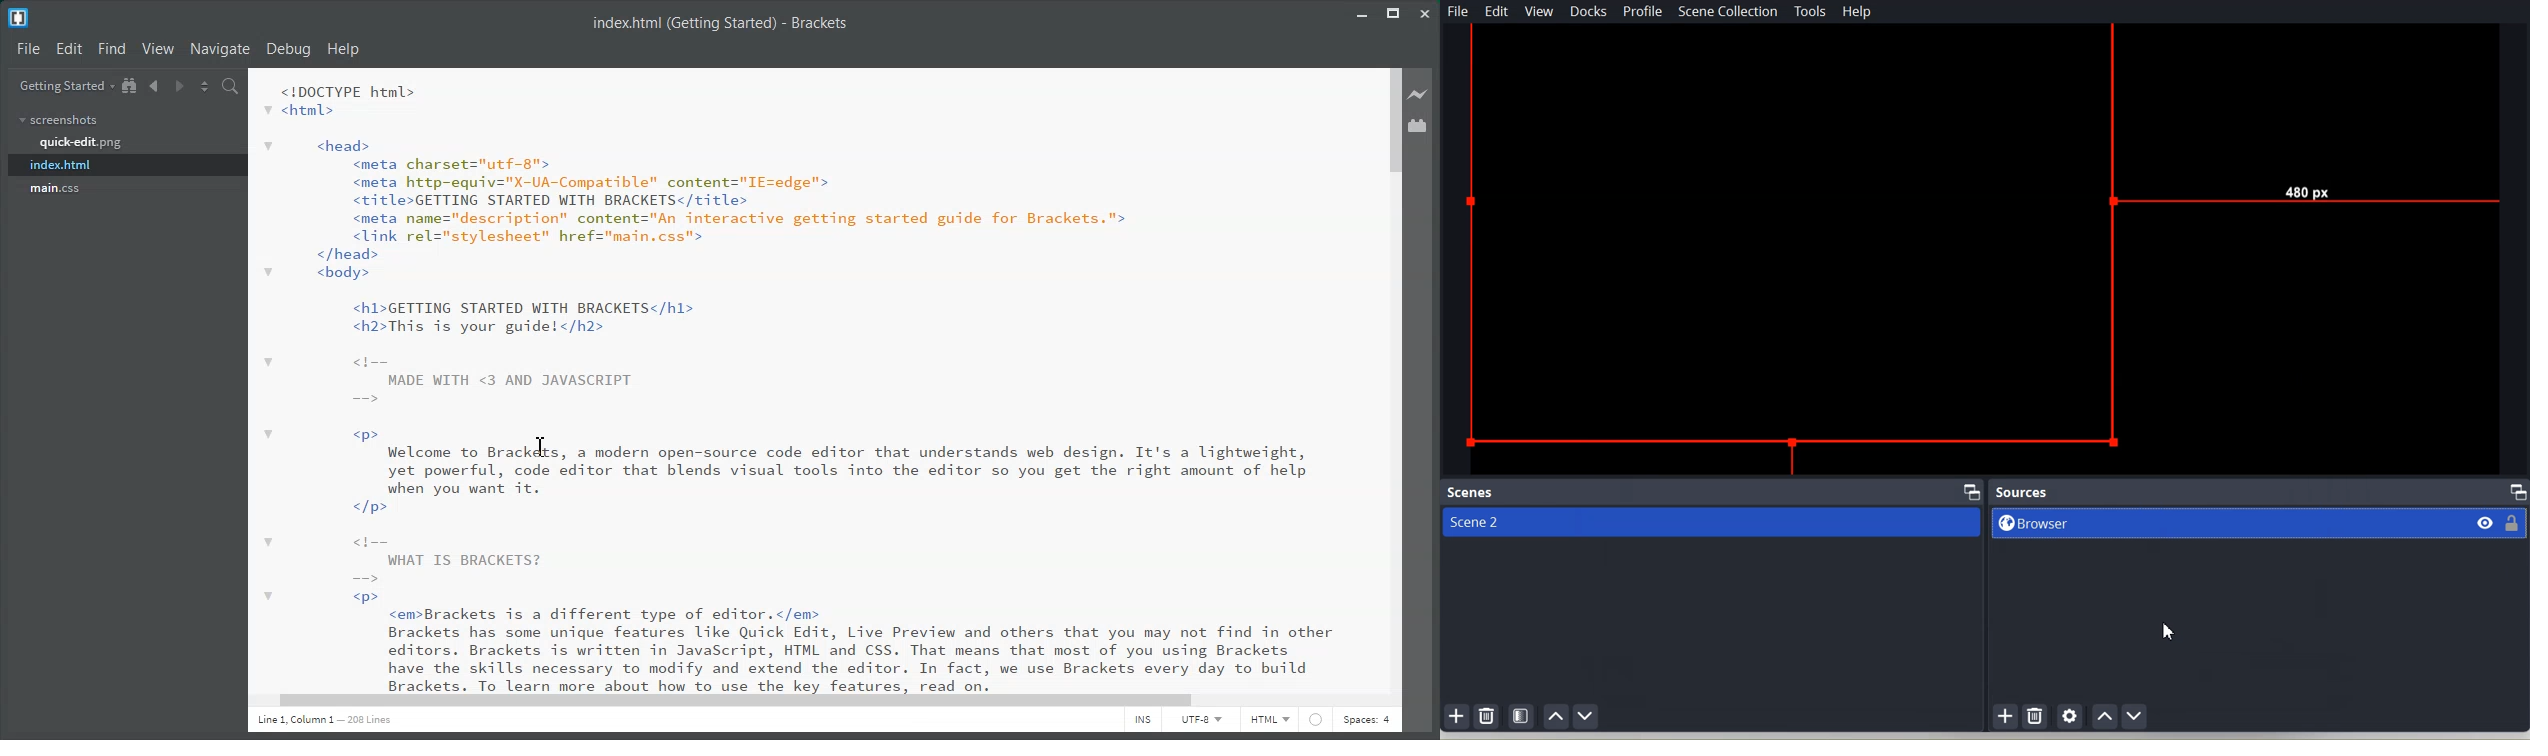 Image resolution: width=2548 pixels, height=756 pixels. I want to click on Add Scene, so click(1456, 715).